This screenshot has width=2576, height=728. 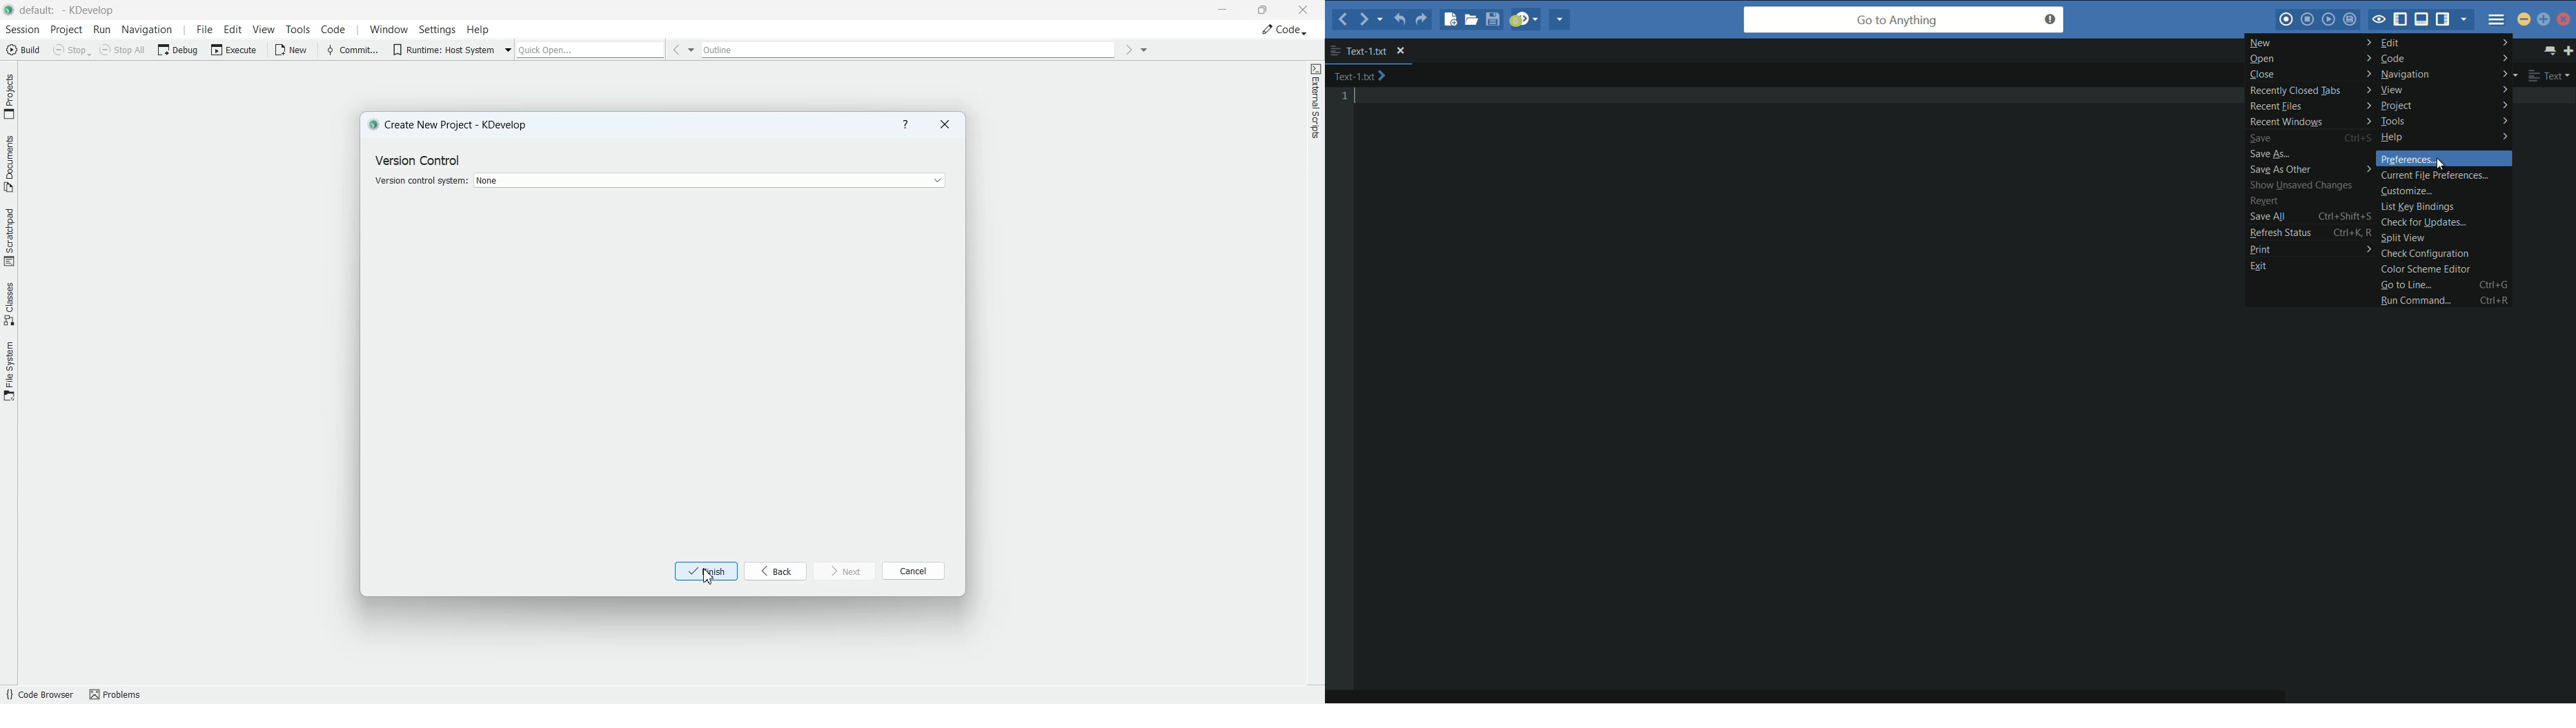 What do you see at coordinates (2358, 138) in the screenshot?
I see `Ctrl+S` at bounding box center [2358, 138].